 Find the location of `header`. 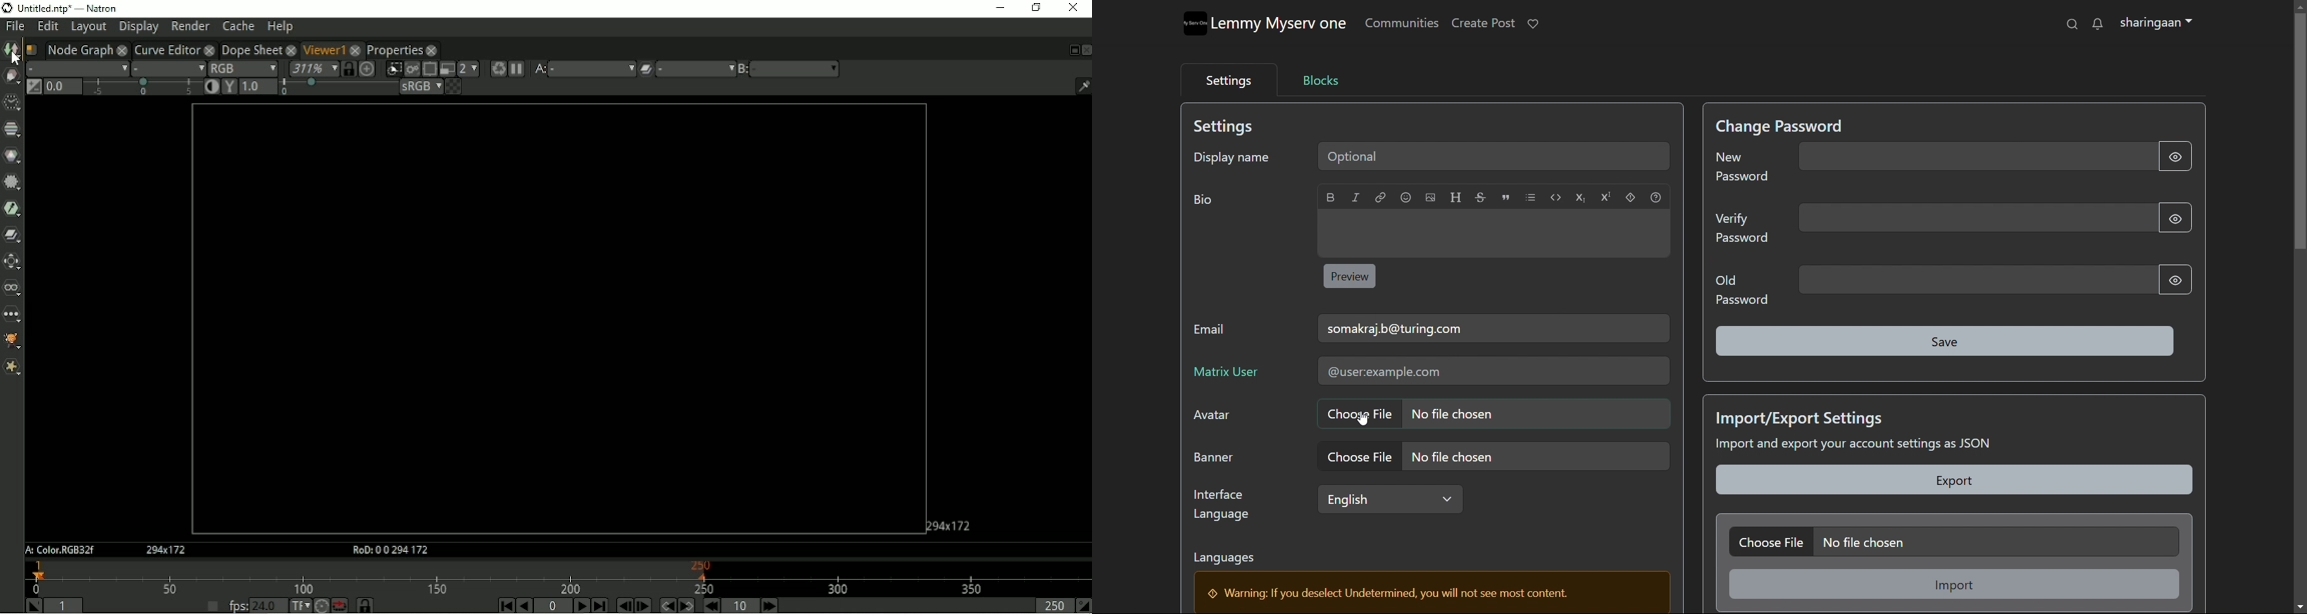

header is located at coordinates (1456, 197).